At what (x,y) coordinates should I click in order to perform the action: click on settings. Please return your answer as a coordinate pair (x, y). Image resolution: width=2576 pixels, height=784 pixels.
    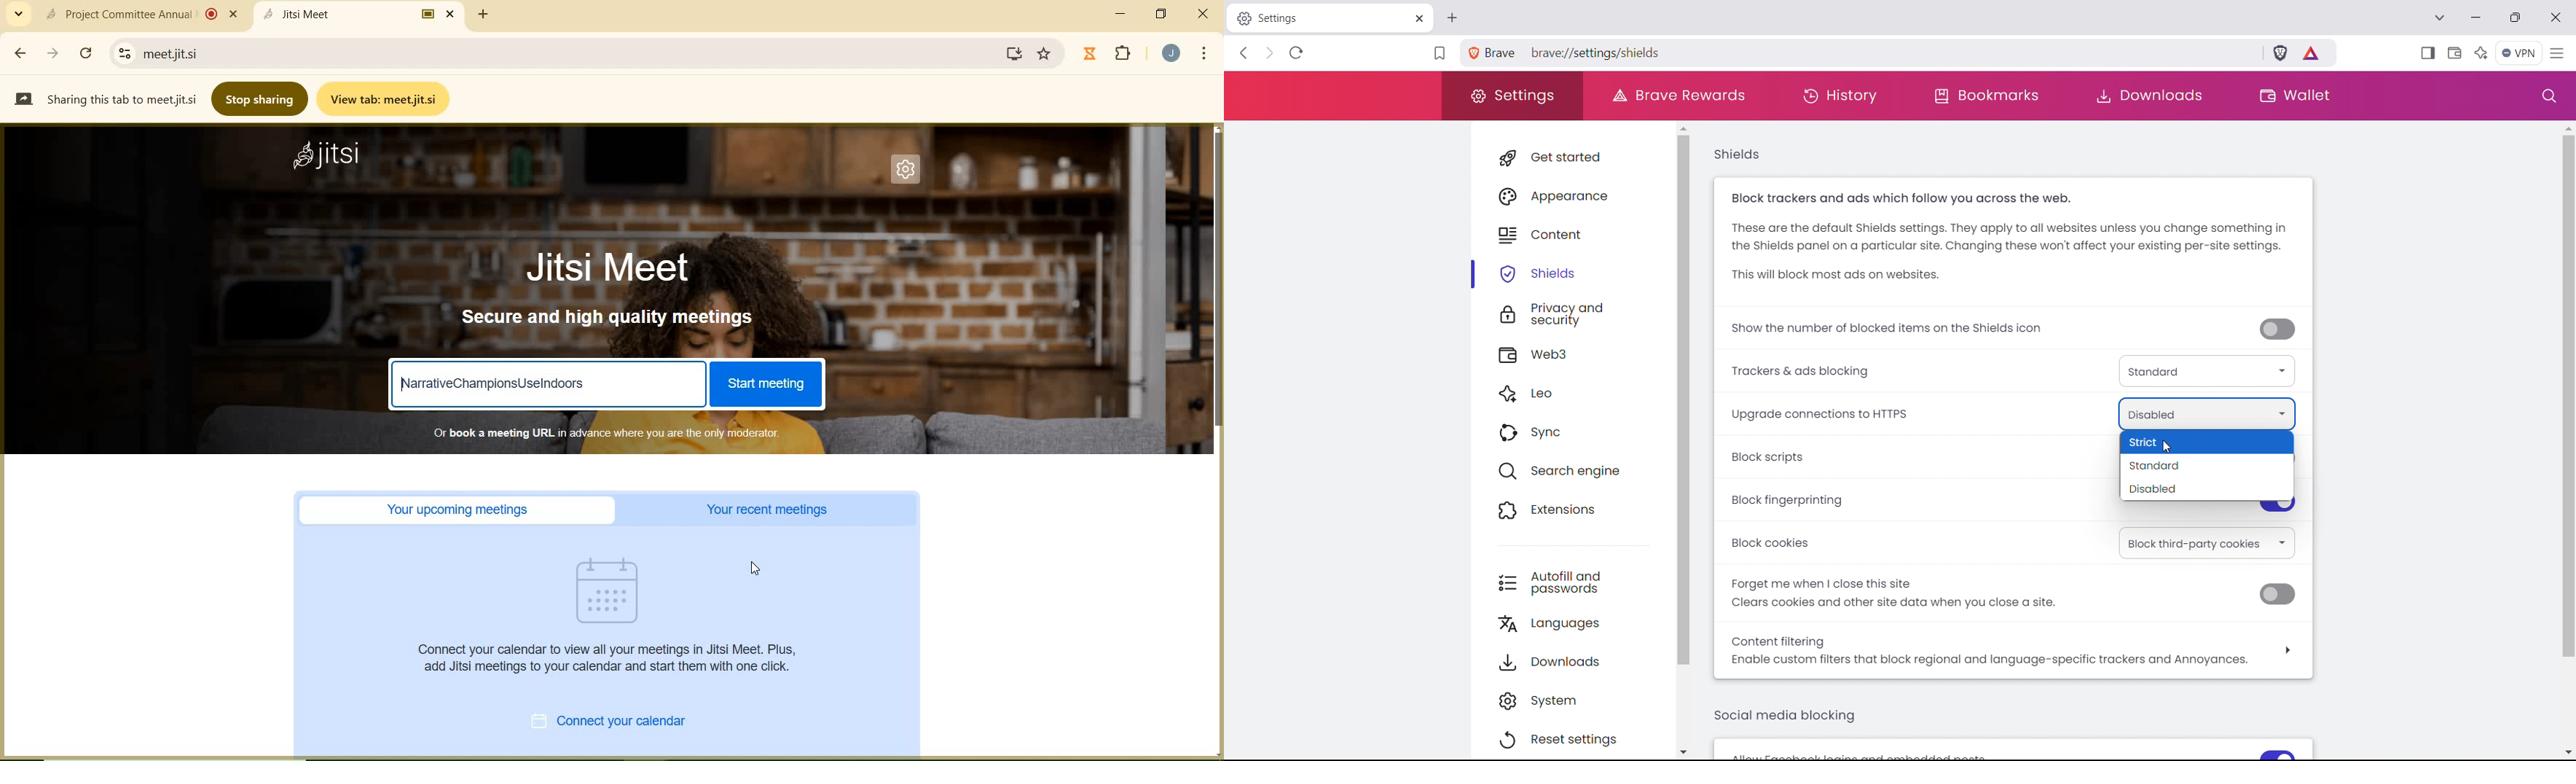
    Looking at the image, I should click on (1511, 97).